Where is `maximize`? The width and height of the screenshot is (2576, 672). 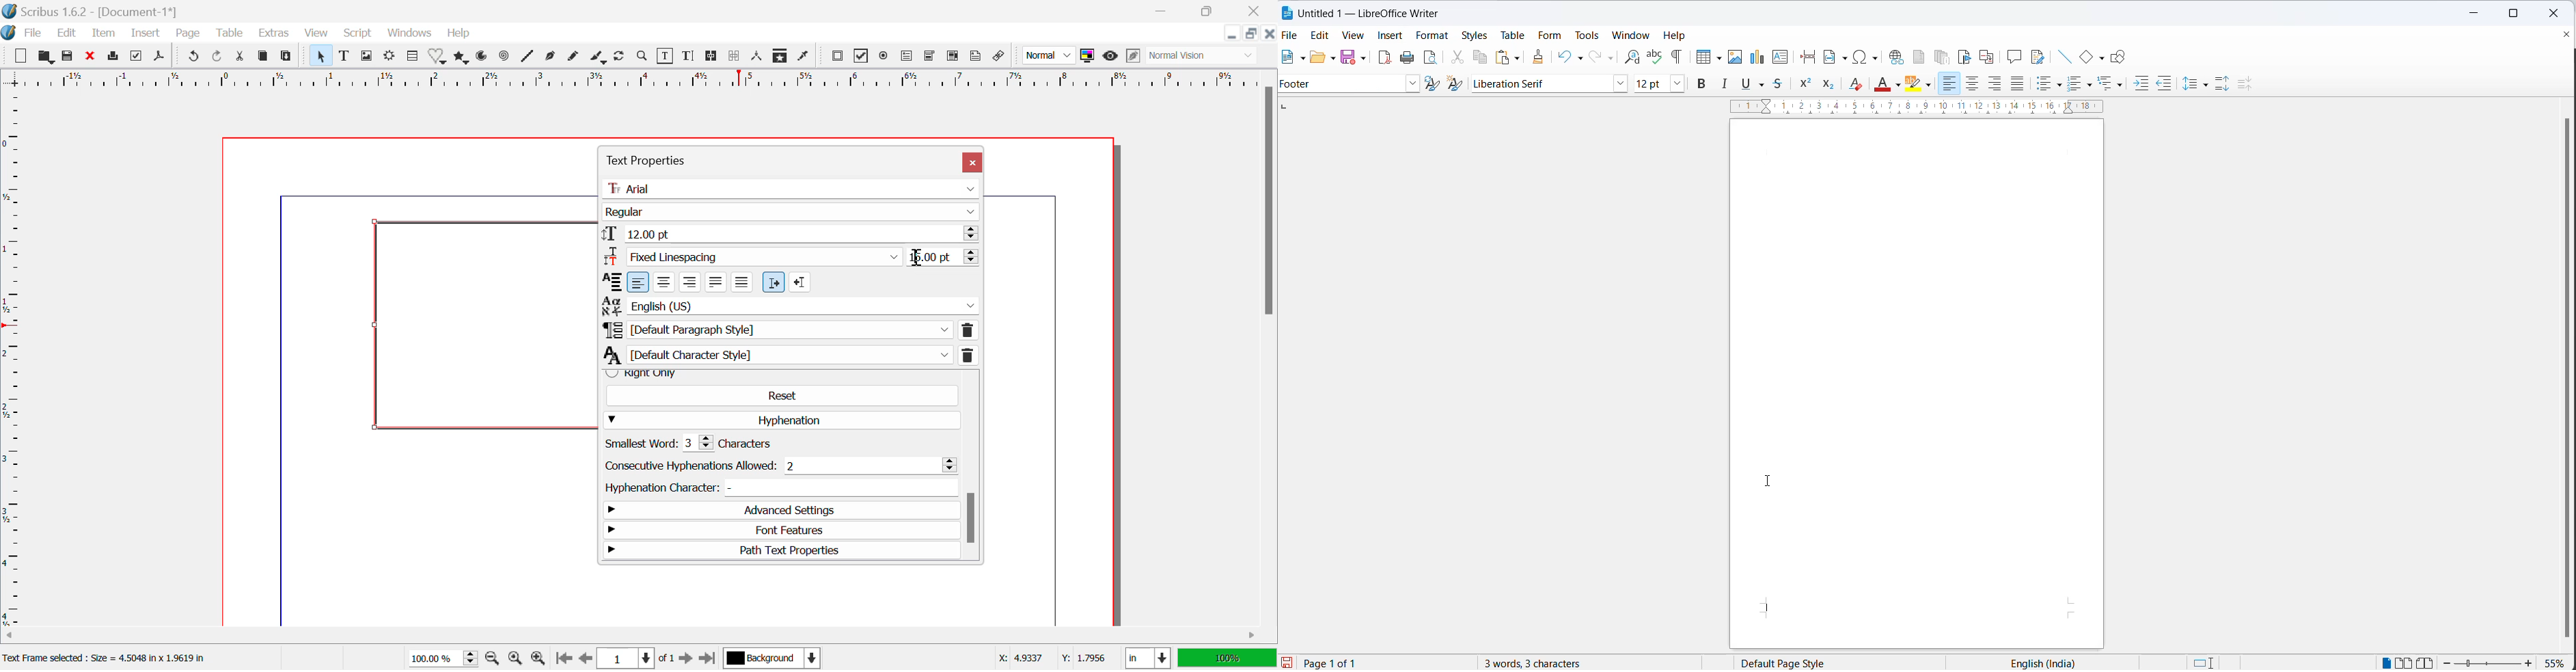 maximize is located at coordinates (2513, 15).